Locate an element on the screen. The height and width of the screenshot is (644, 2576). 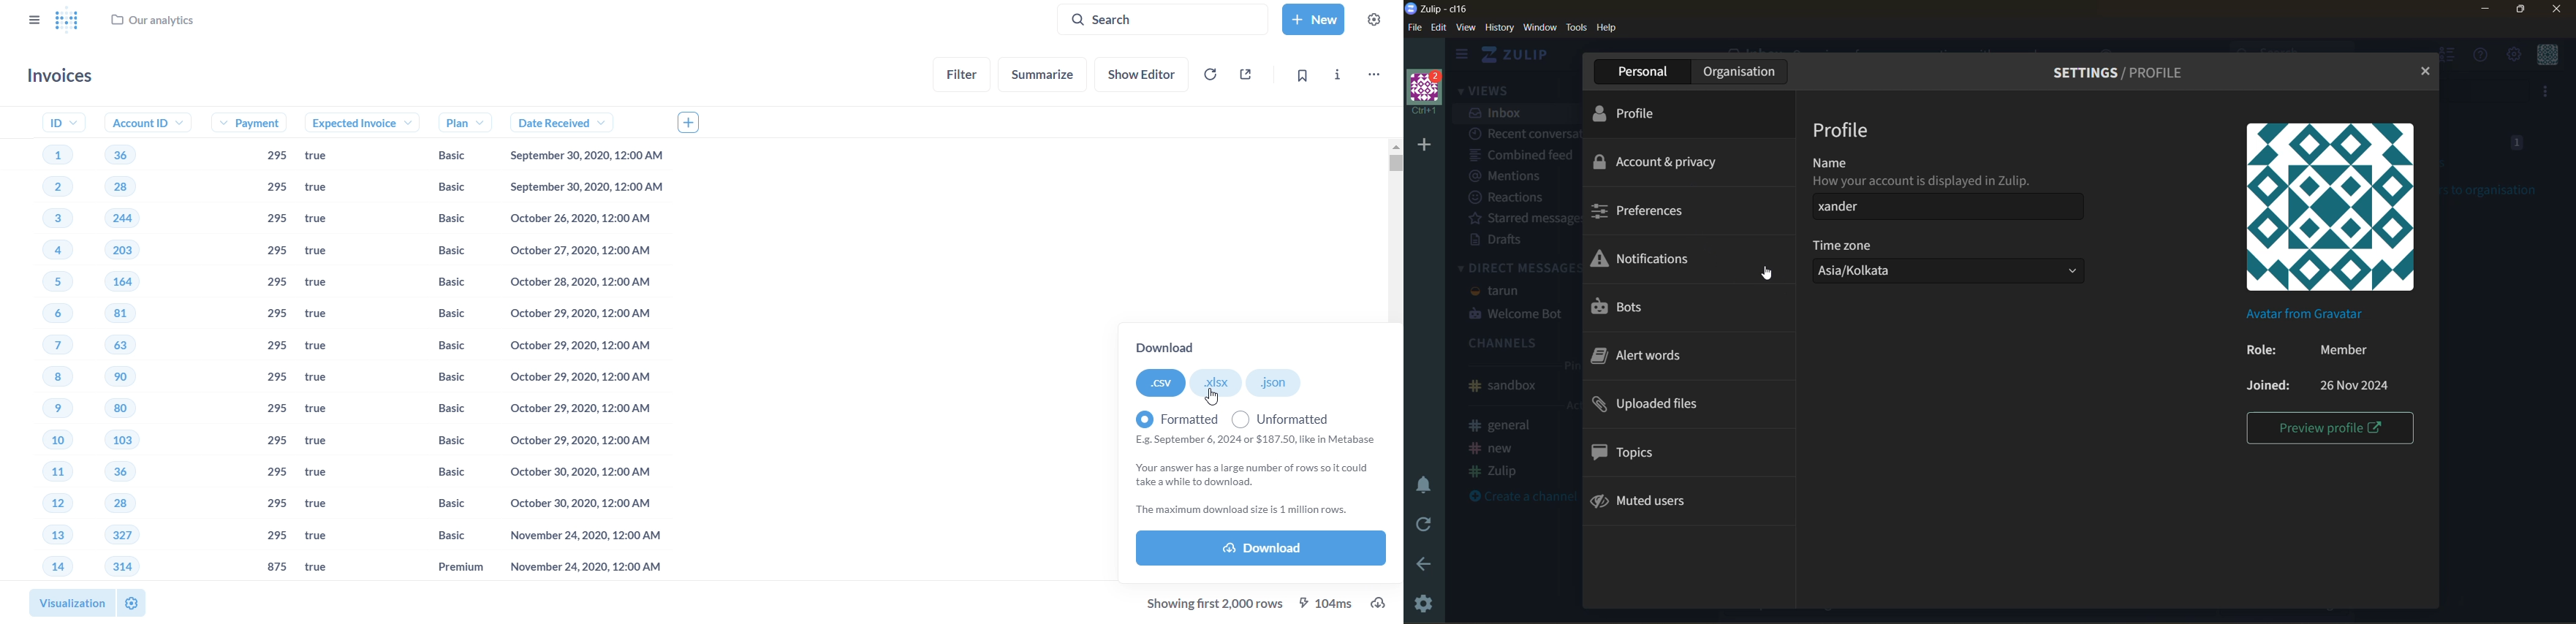
topics is located at coordinates (1634, 455).